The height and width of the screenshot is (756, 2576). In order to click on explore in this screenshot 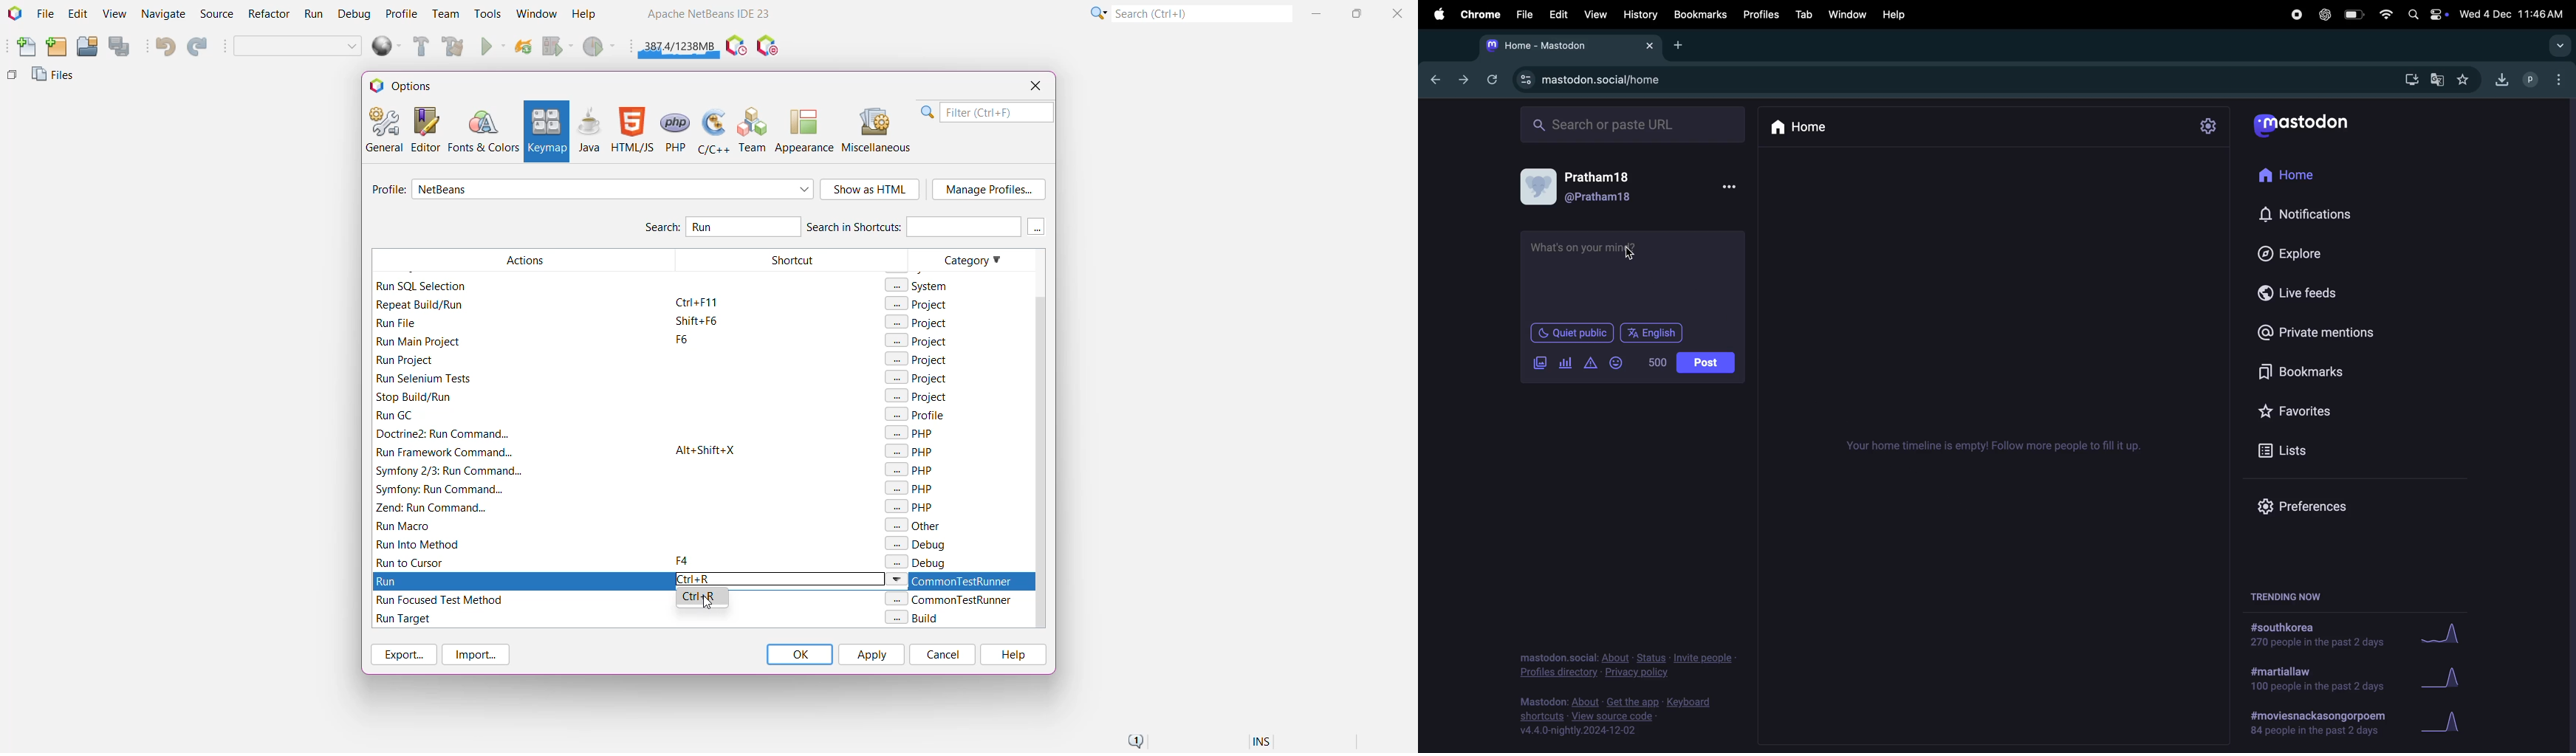, I will do `click(2293, 255)`.